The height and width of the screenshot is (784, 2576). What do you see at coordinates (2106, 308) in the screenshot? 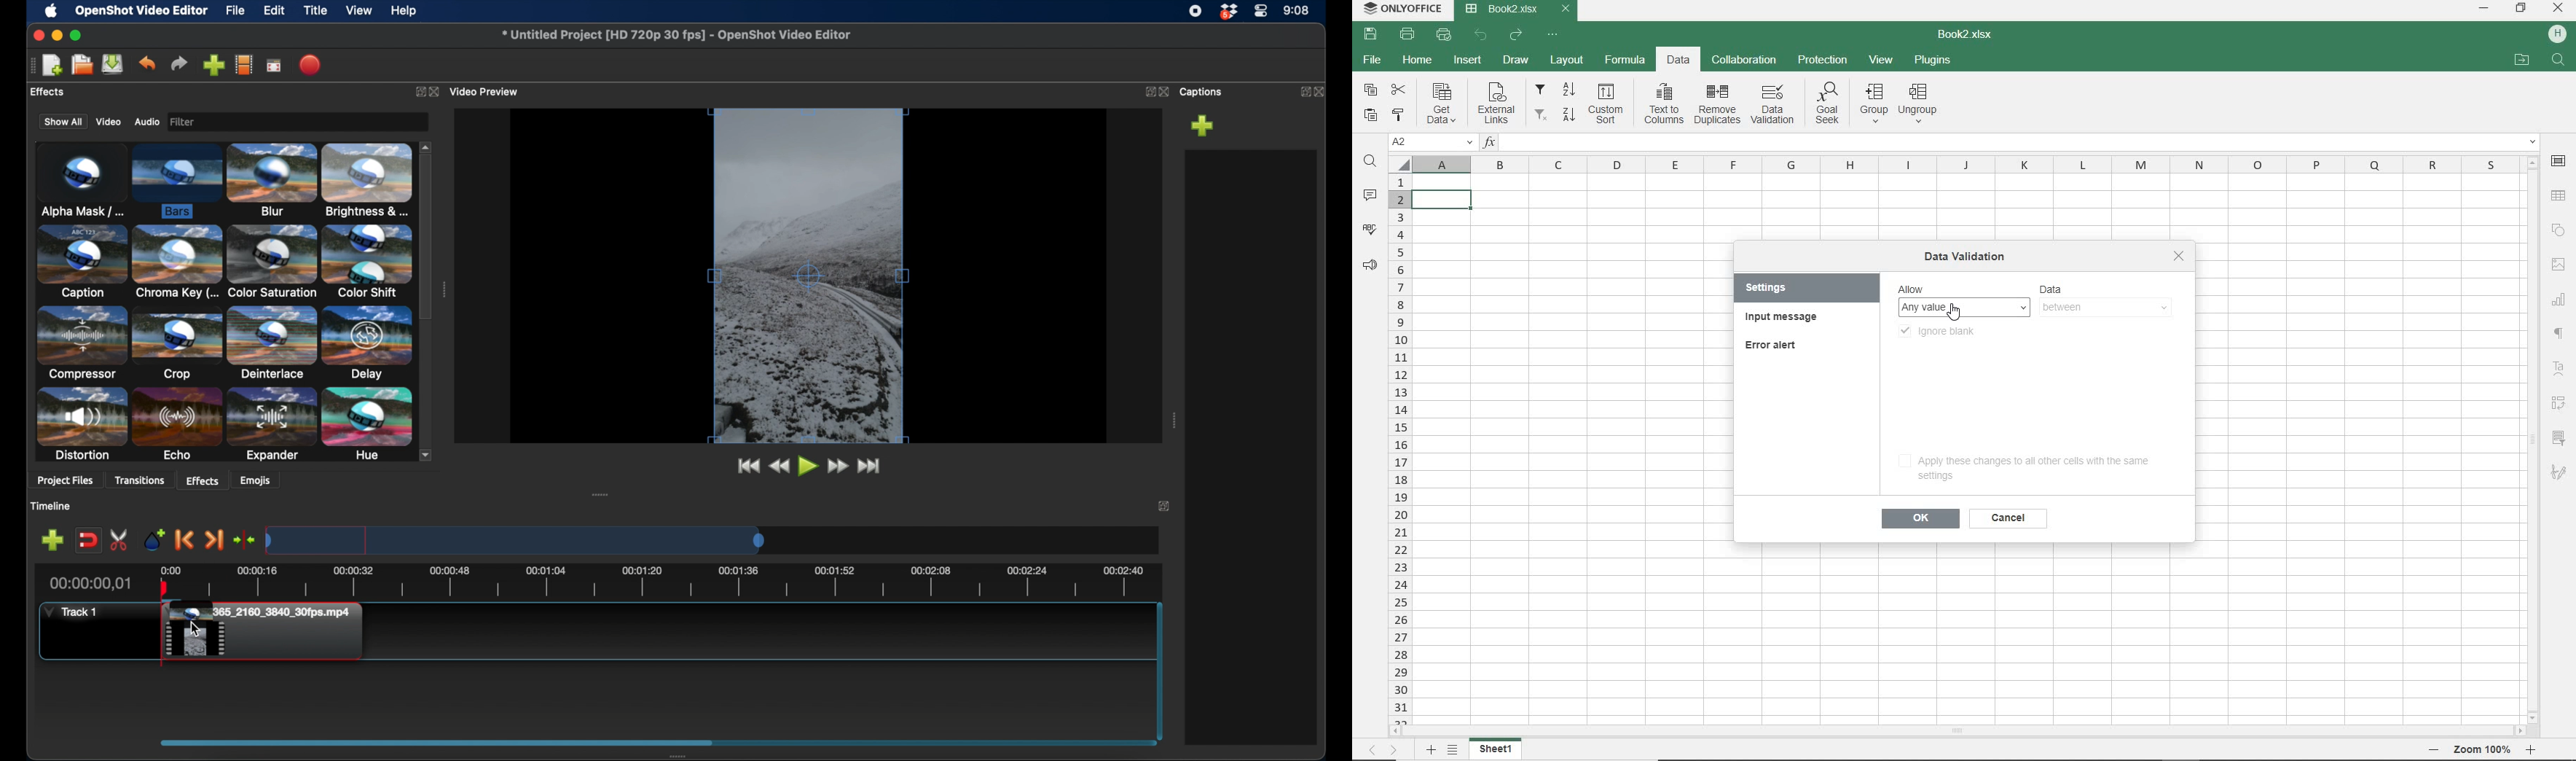
I see `BETWEEN` at bounding box center [2106, 308].